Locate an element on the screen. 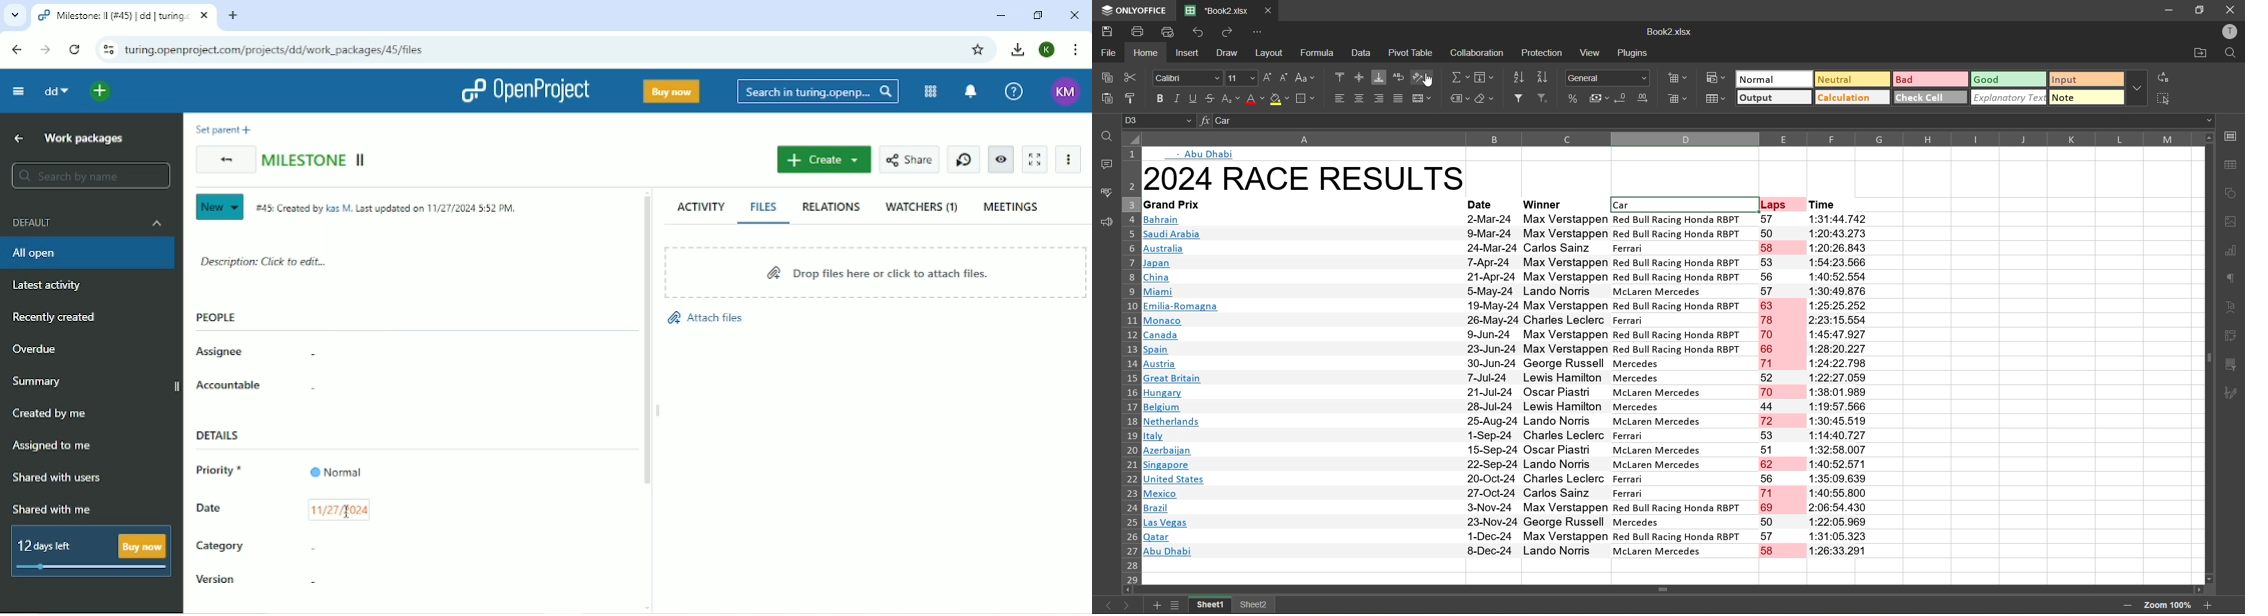  Buy now is located at coordinates (671, 90).